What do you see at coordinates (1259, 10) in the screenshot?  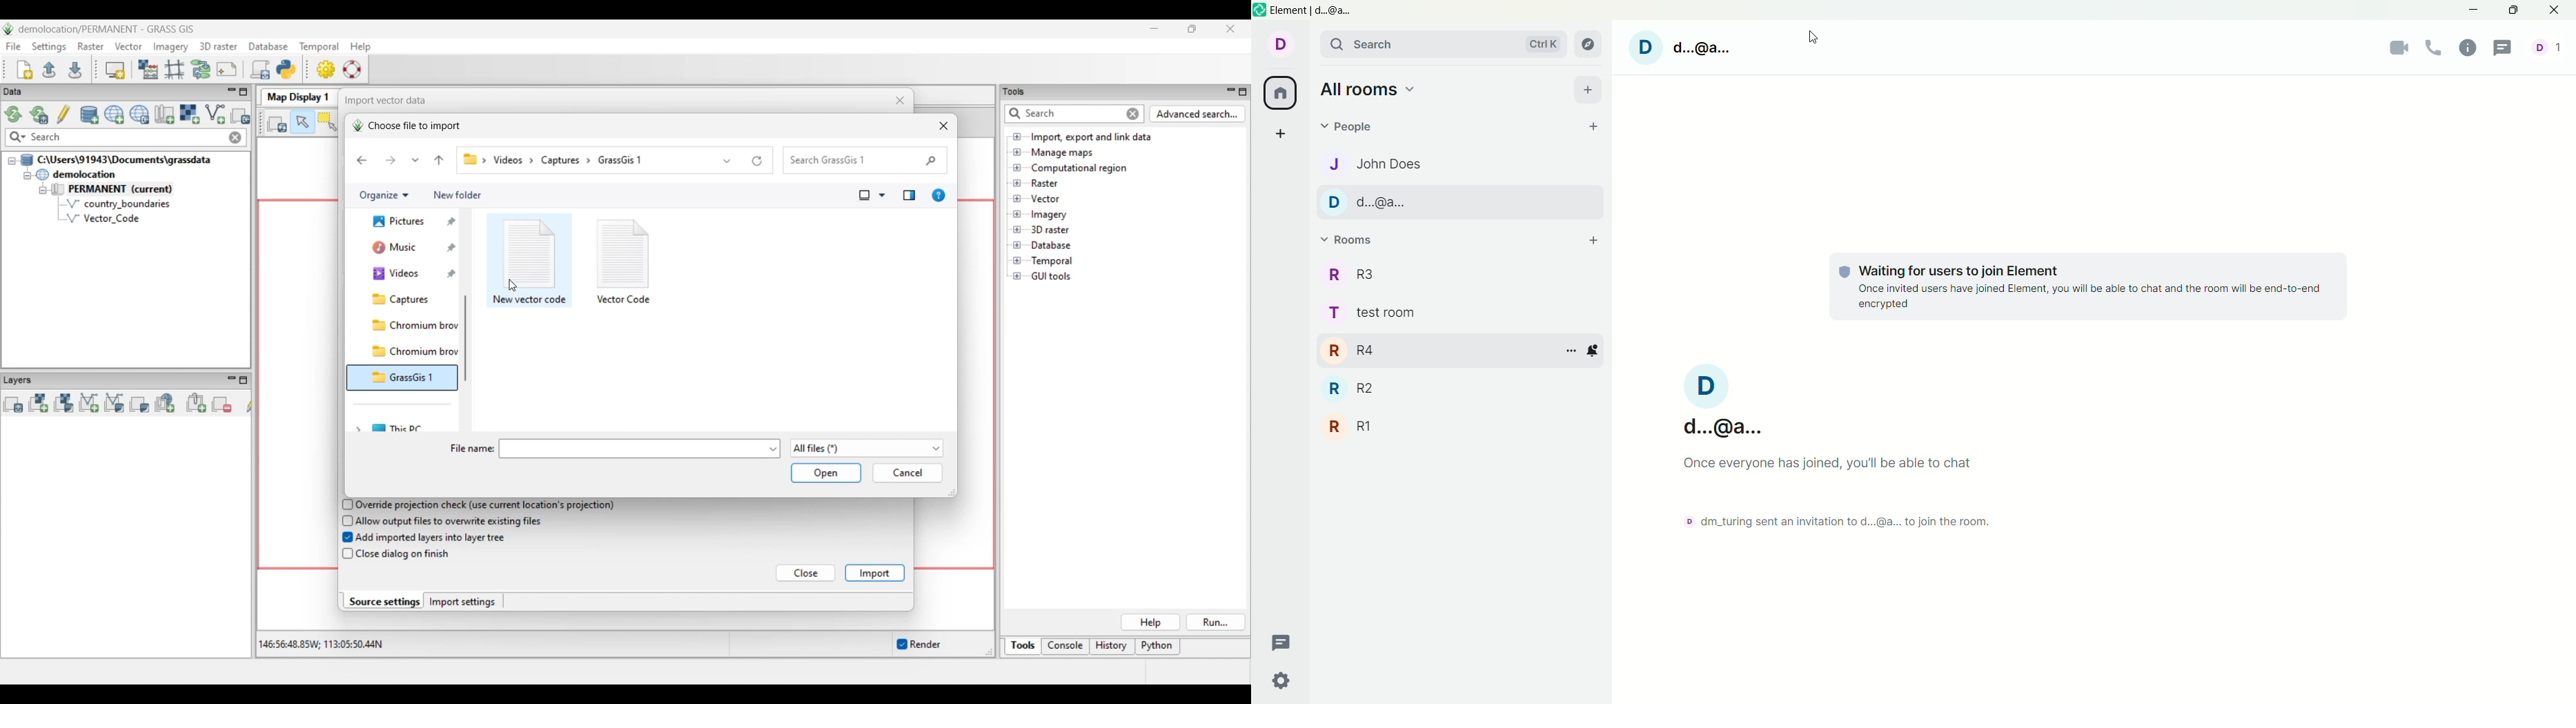 I see `Software logo` at bounding box center [1259, 10].